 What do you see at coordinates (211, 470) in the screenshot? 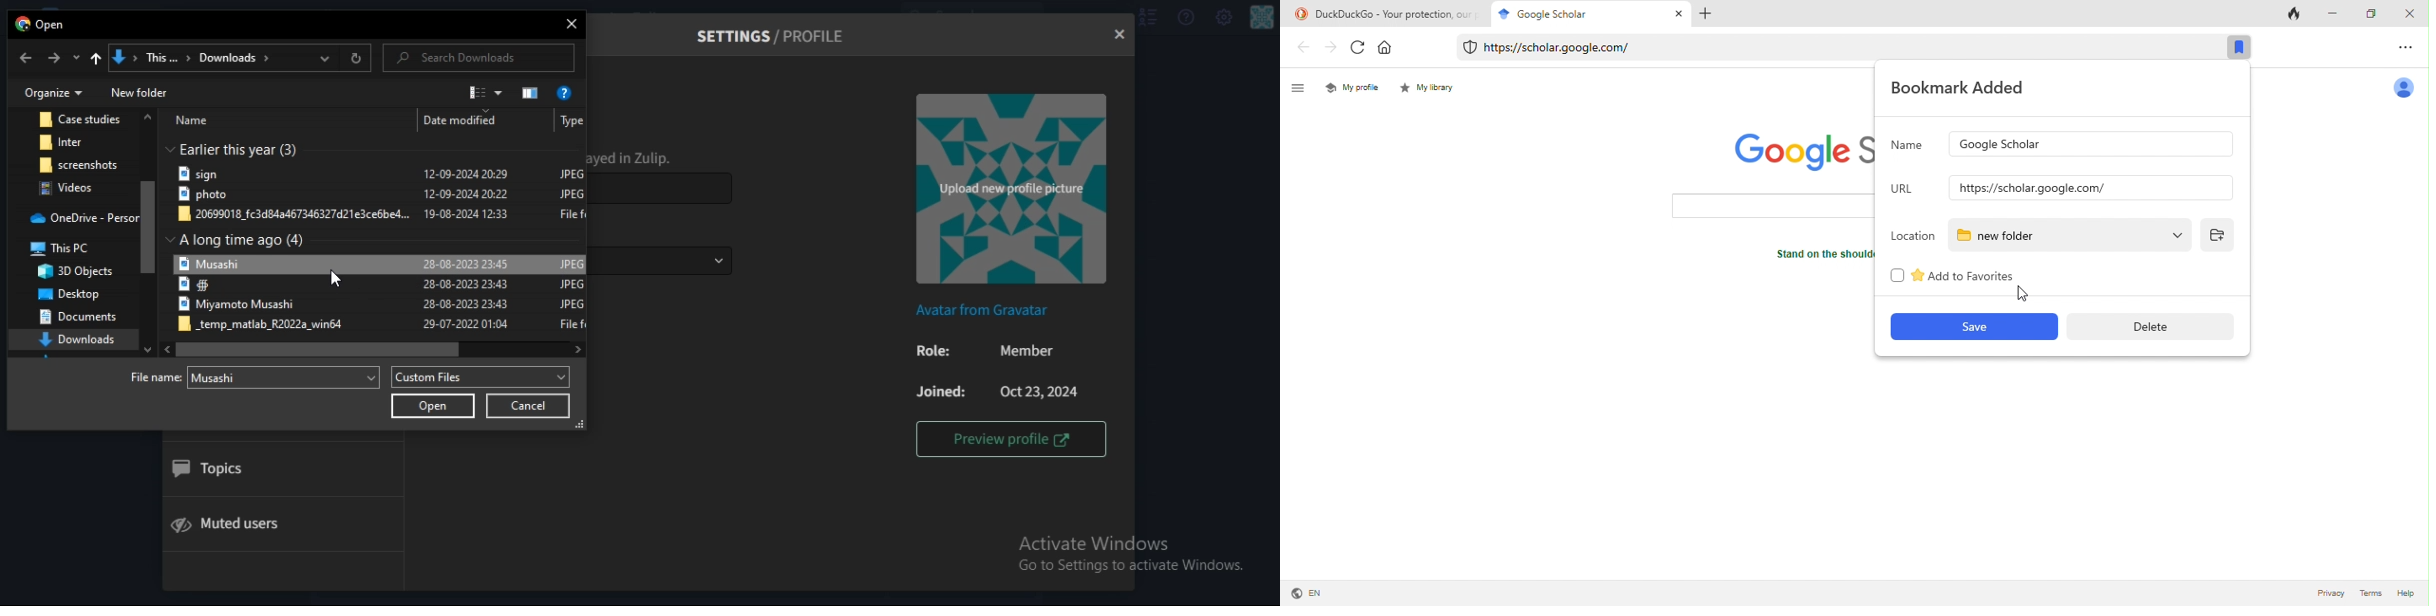
I see `Topics` at bounding box center [211, 470].